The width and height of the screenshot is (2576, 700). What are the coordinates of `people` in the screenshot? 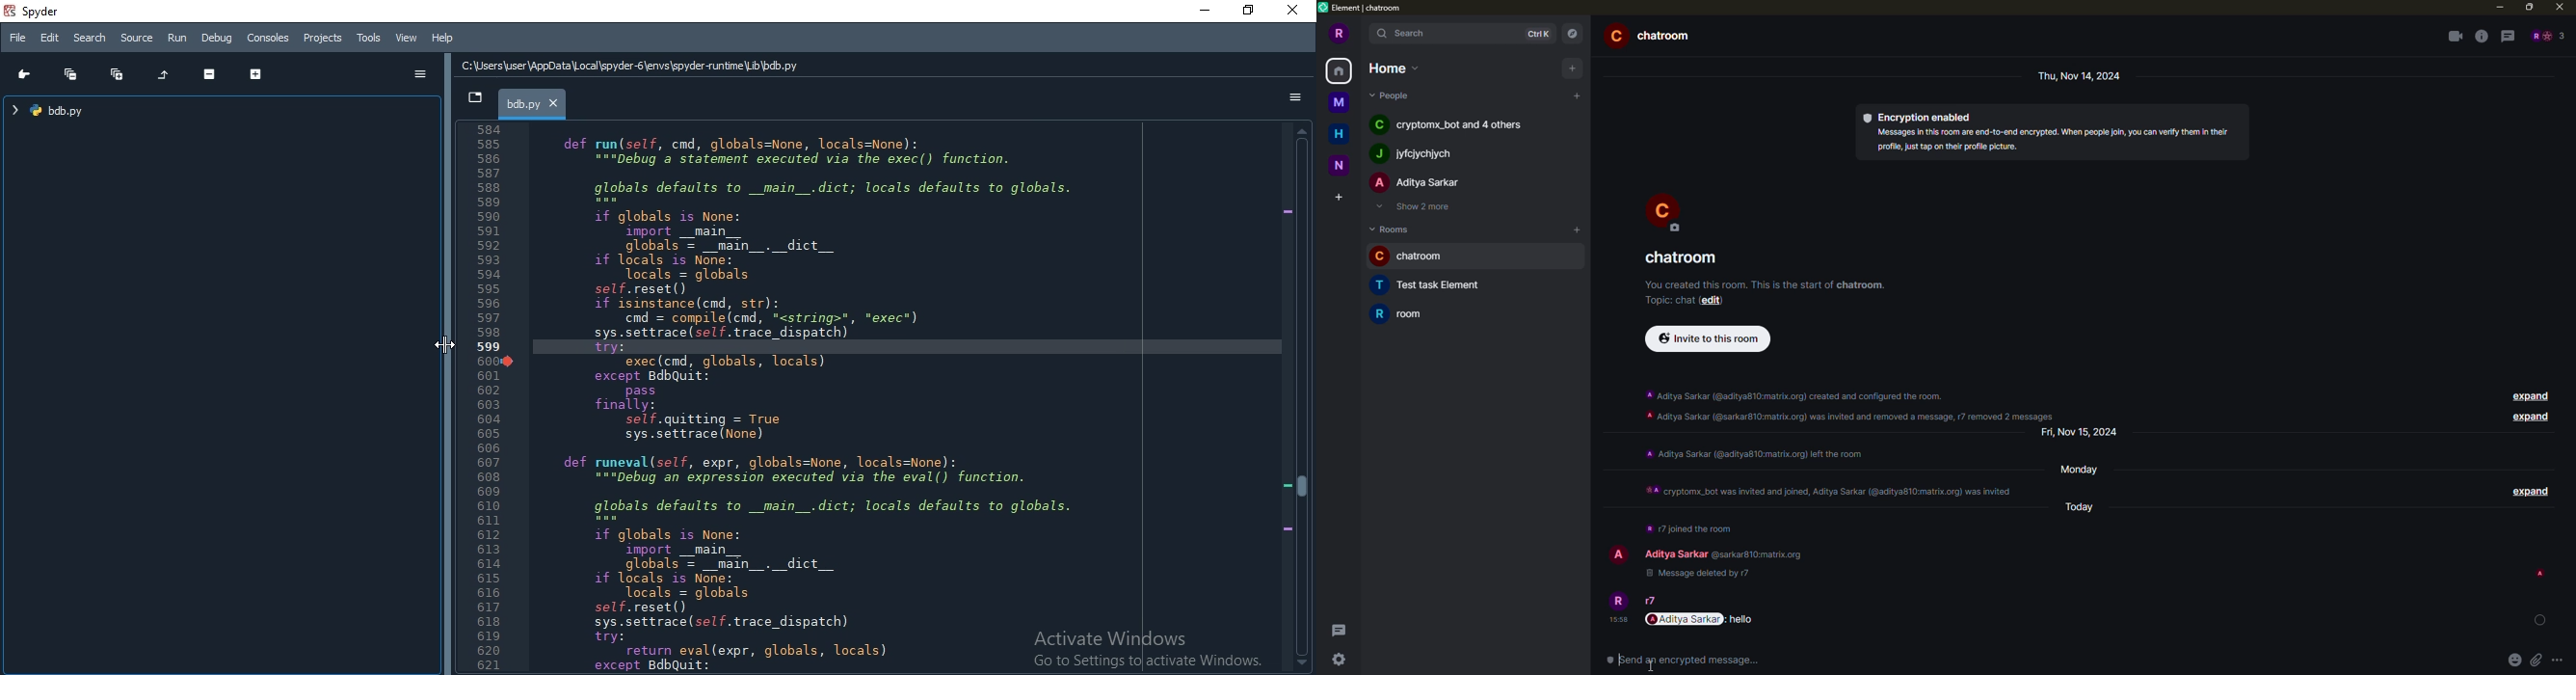 It's located at (1417, 183).